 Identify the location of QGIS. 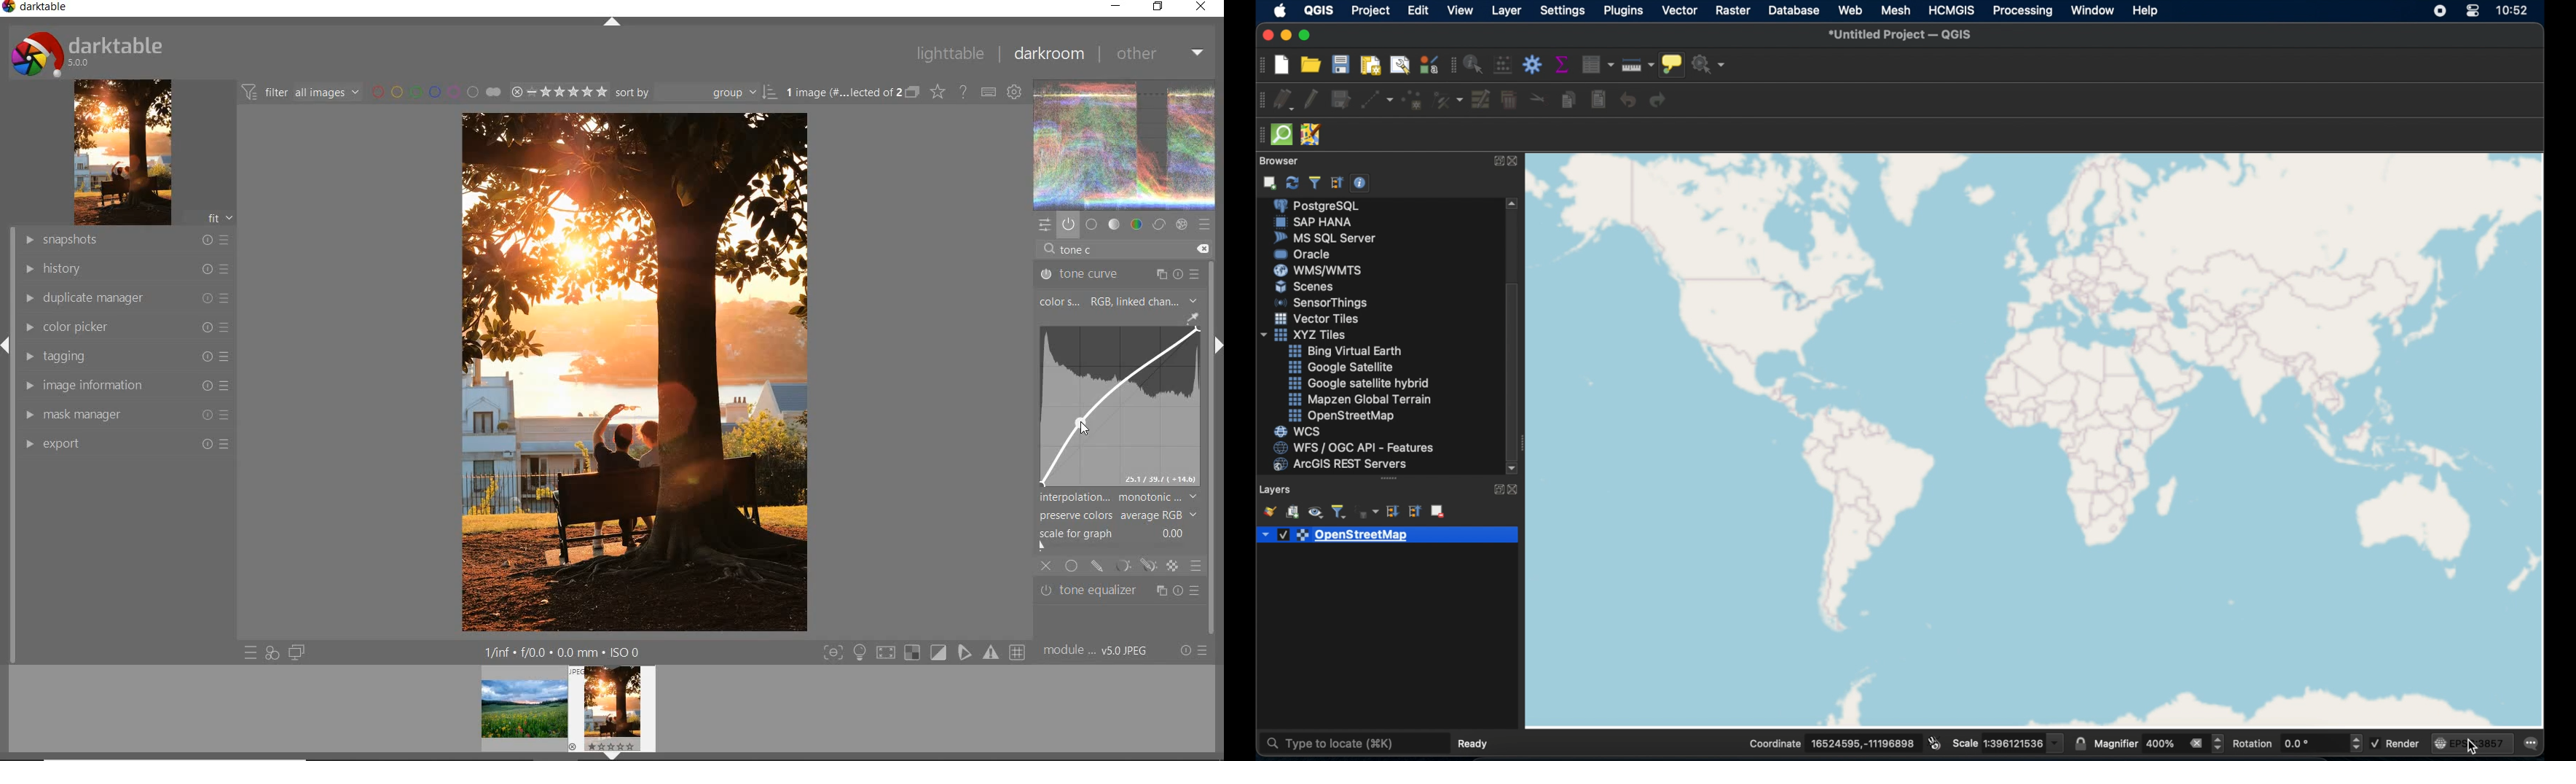
(1320, 10).